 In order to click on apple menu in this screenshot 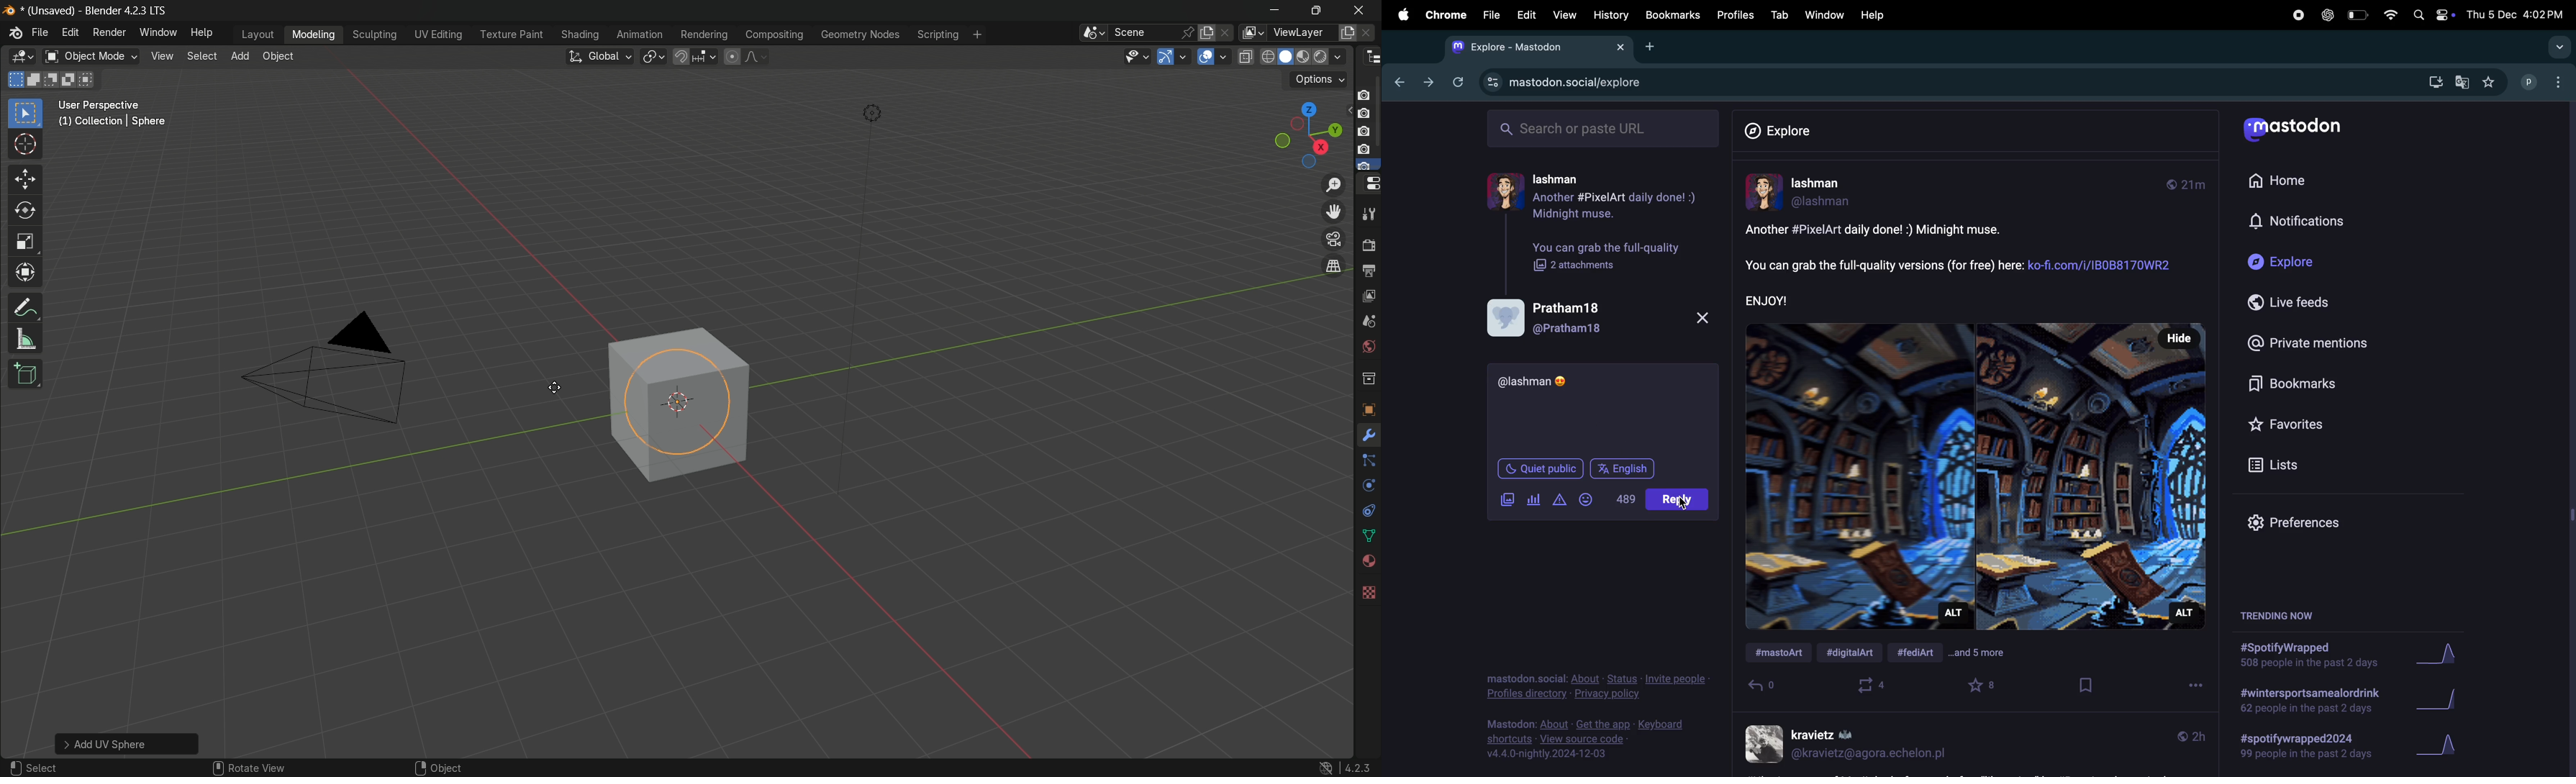, I will do `click(1401, 15)`.